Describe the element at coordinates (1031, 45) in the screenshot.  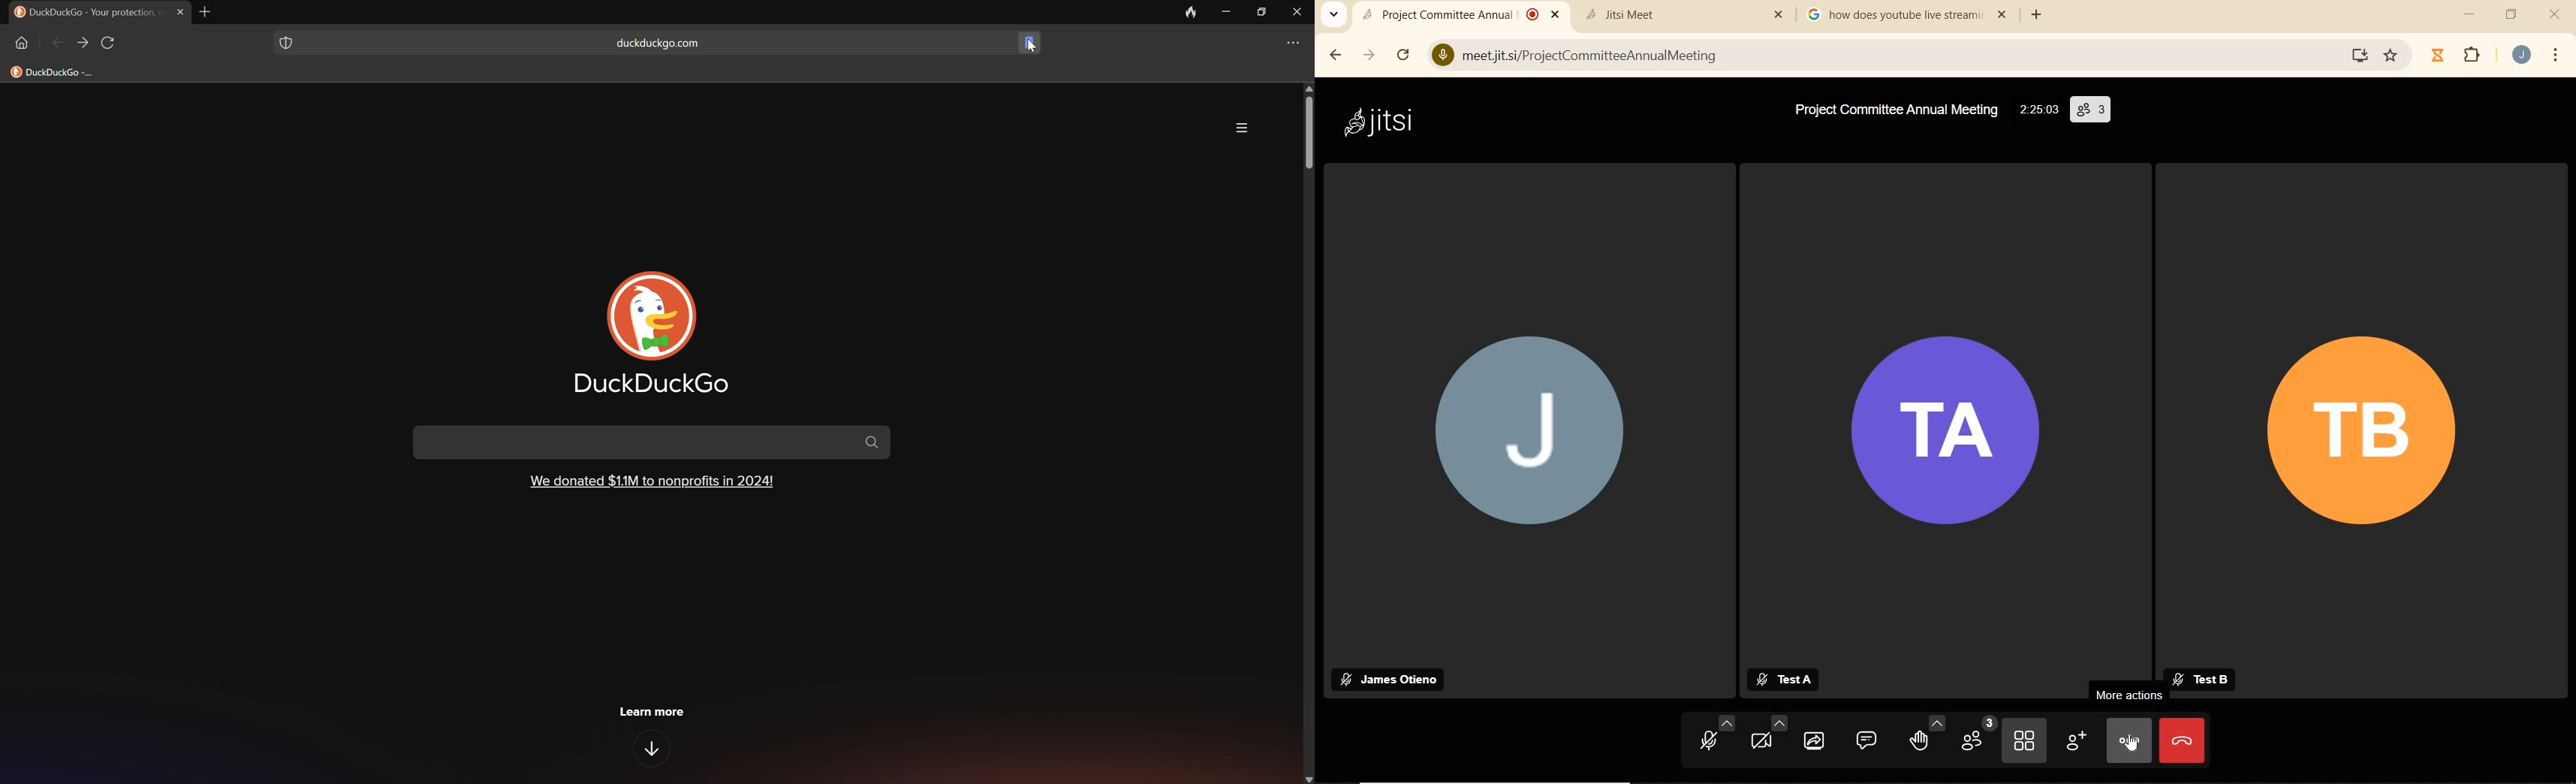
I see `Cursor` at that location.